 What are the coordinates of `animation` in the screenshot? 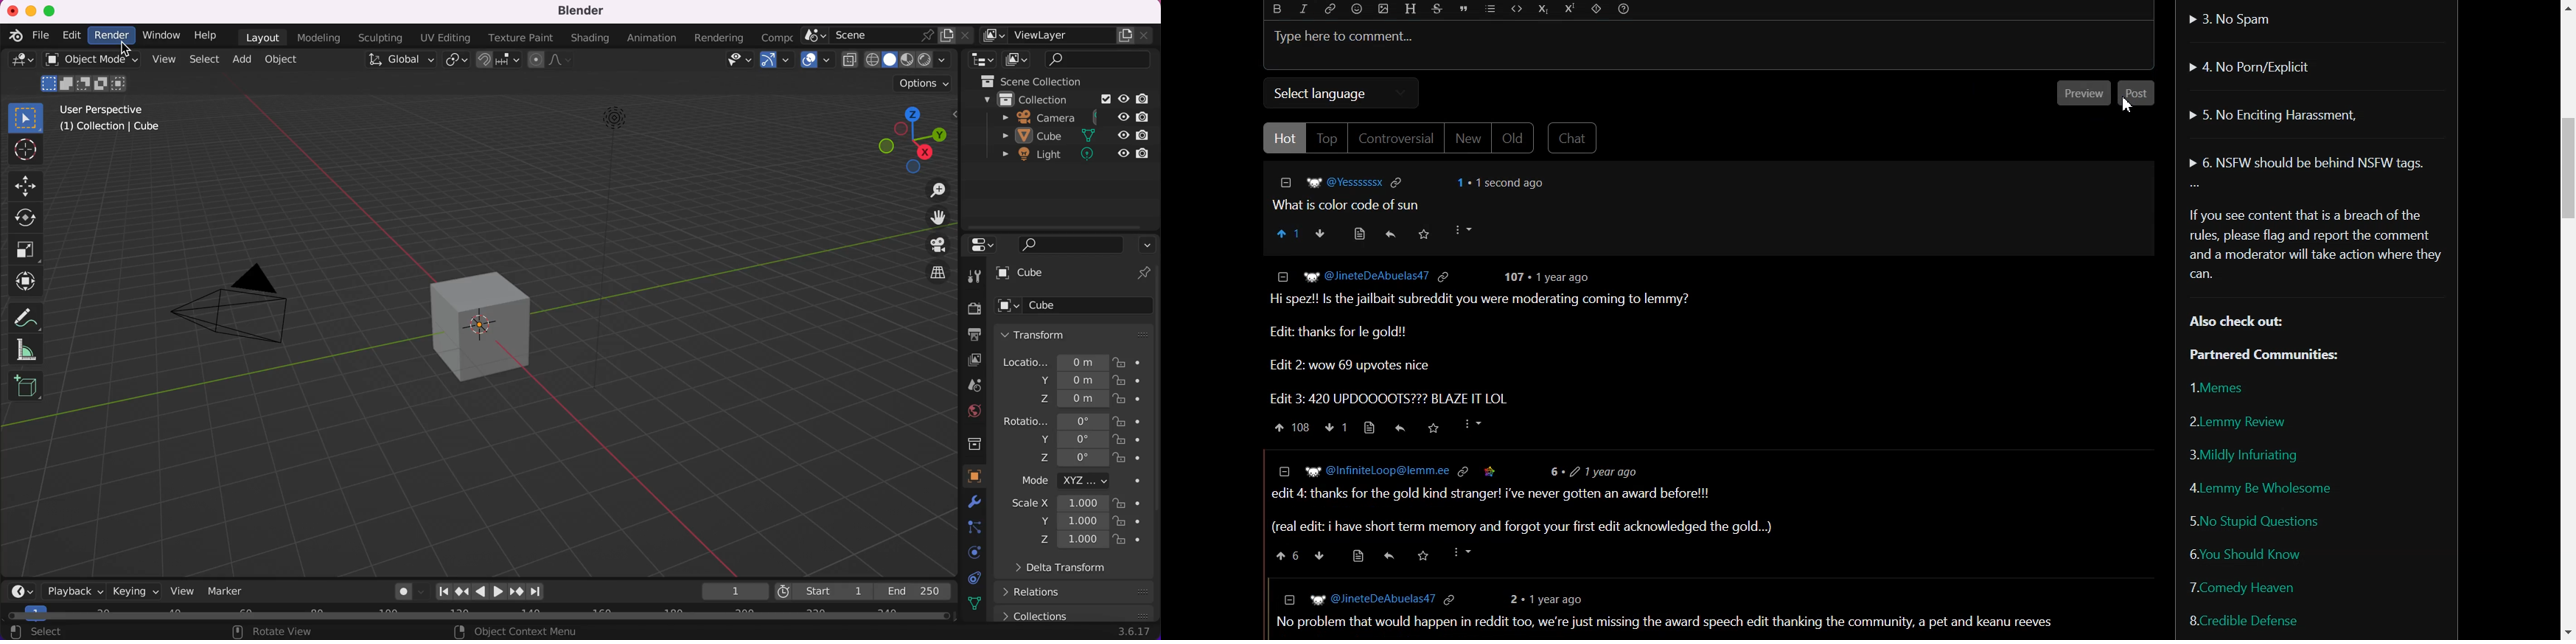 It's located at (649, 39).